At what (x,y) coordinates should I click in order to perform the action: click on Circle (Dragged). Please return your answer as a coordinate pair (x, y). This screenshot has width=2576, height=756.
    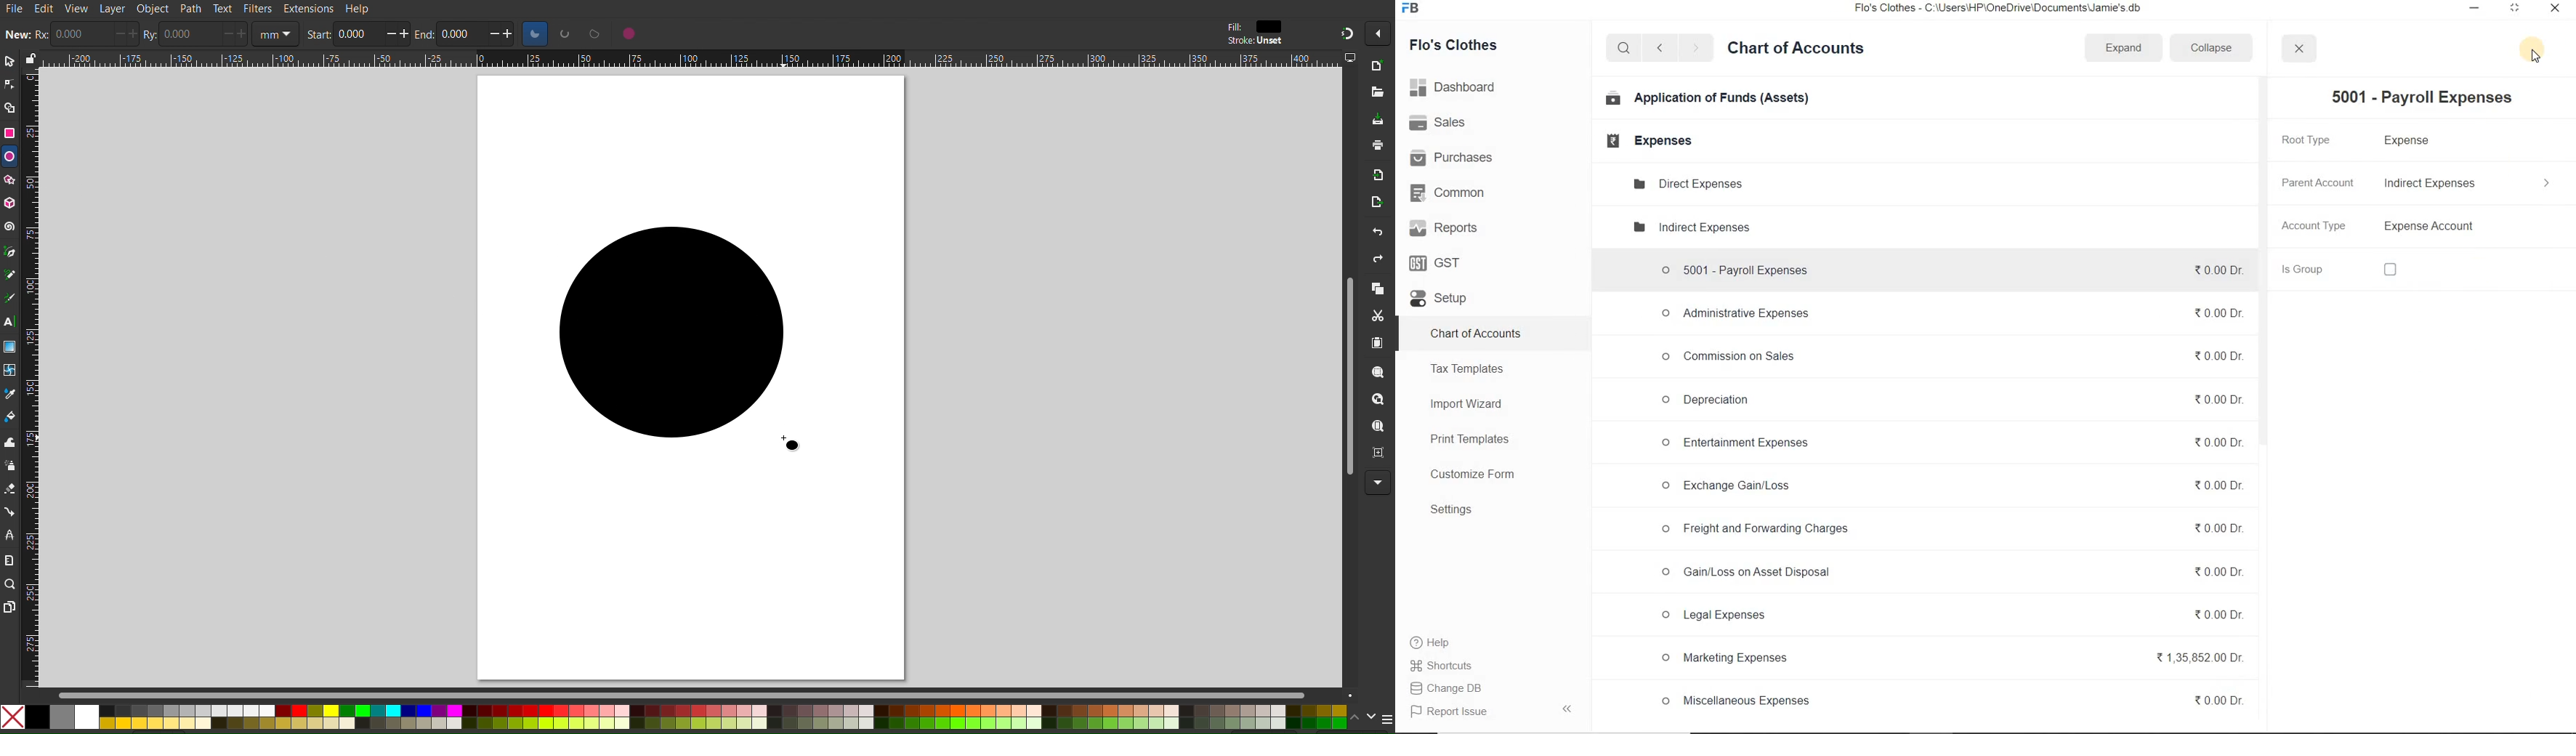
    Looking at the image, I should click on (681, 328).